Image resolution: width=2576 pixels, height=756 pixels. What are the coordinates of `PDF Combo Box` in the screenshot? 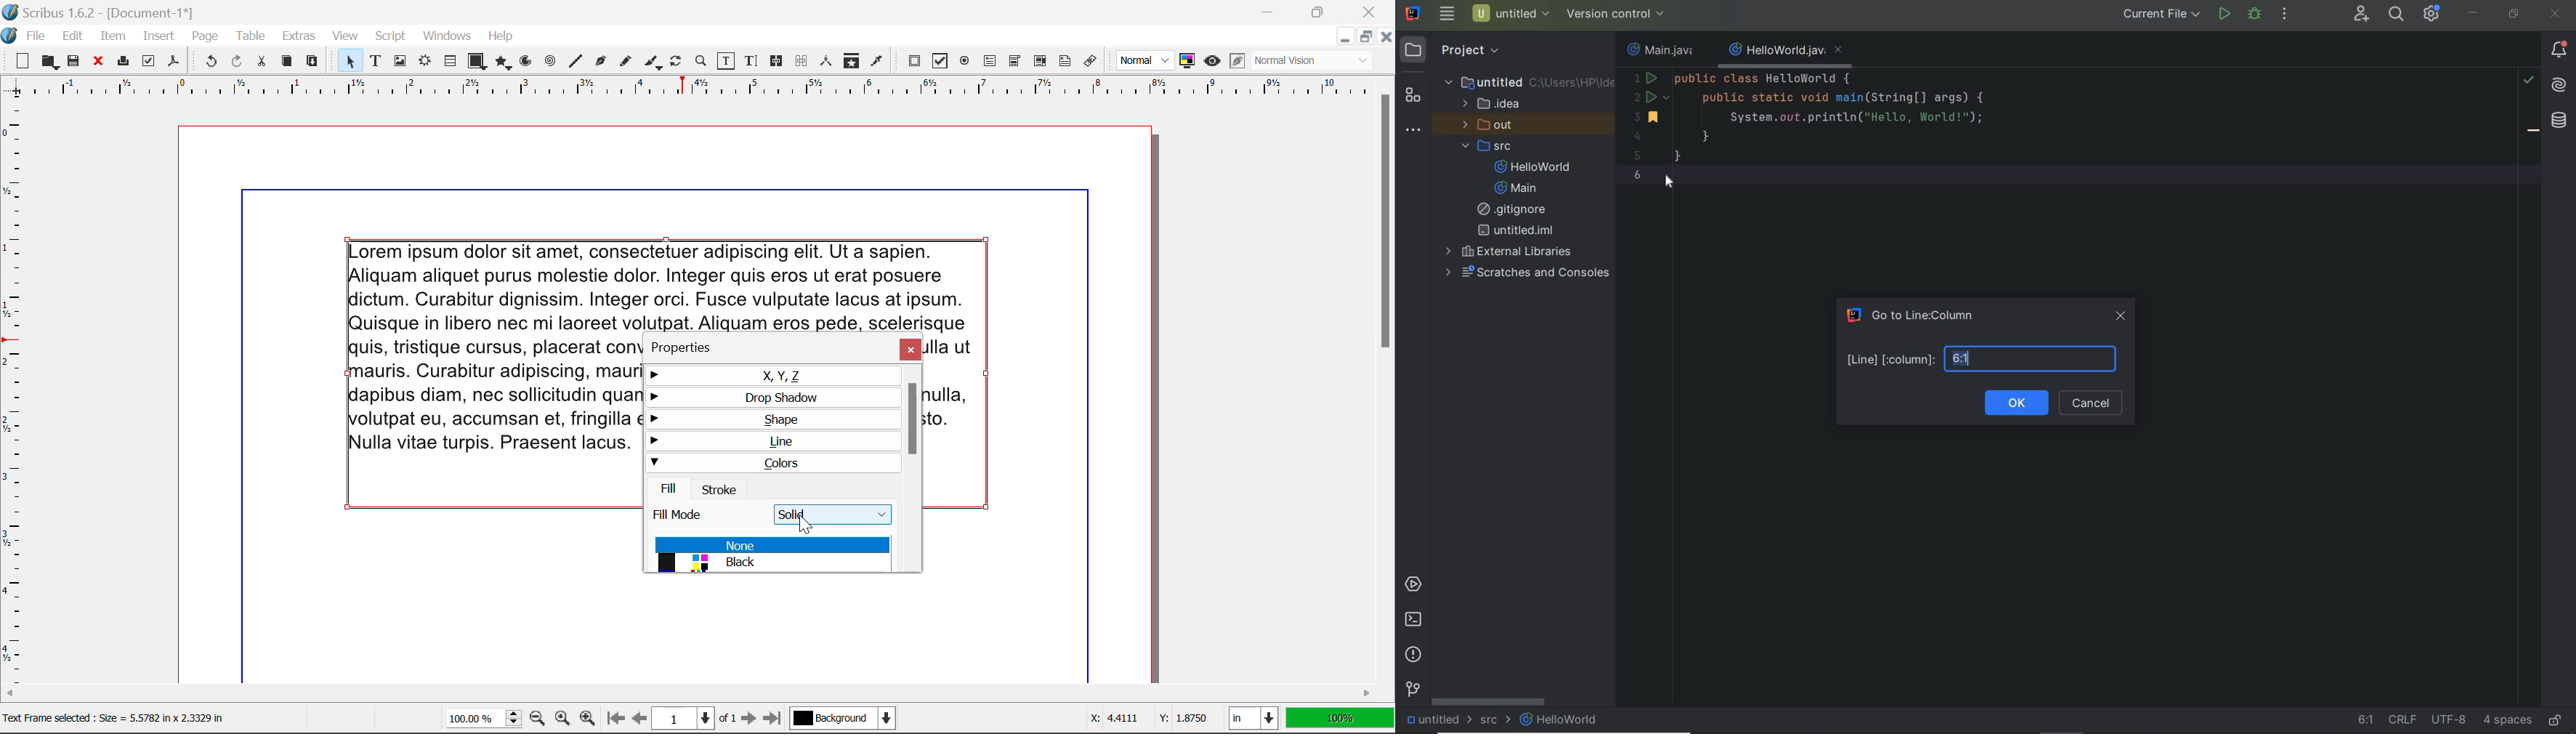 It's located at (1014, 63).